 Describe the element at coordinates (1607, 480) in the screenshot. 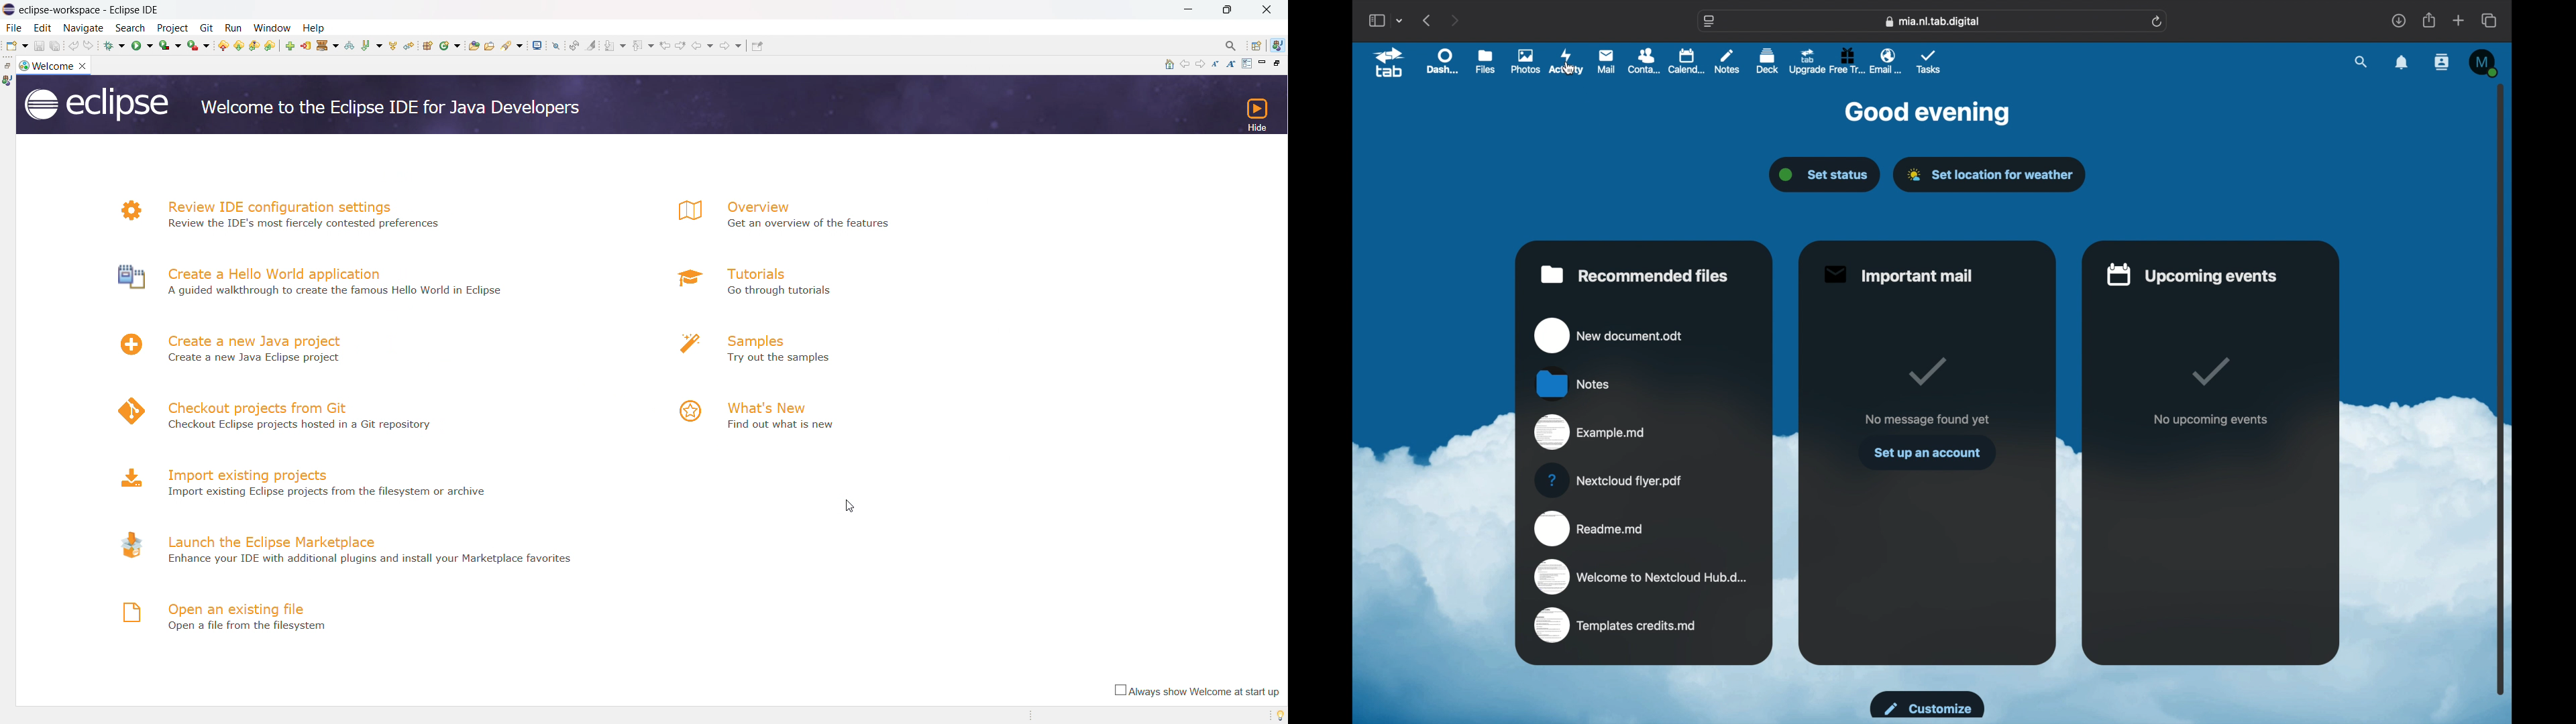

I see `nextcloud` at that location.